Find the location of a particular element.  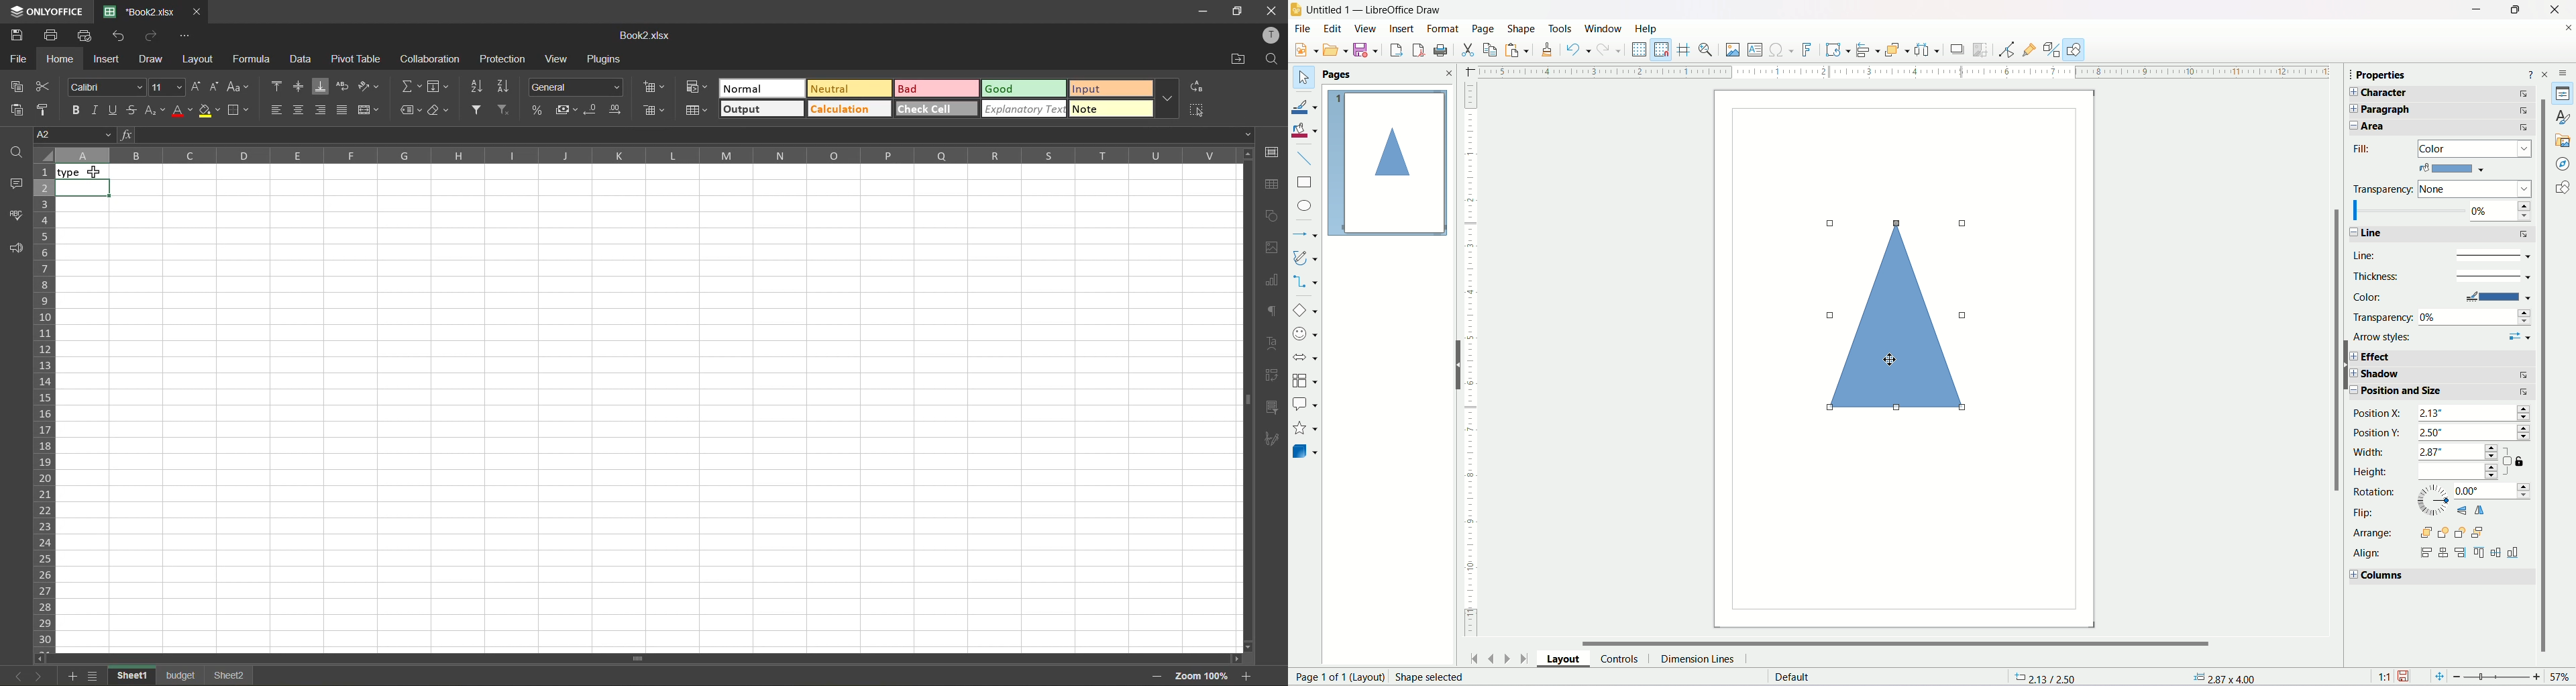

Select atleast three objects to distribute is located at coordinates (1926, 50).